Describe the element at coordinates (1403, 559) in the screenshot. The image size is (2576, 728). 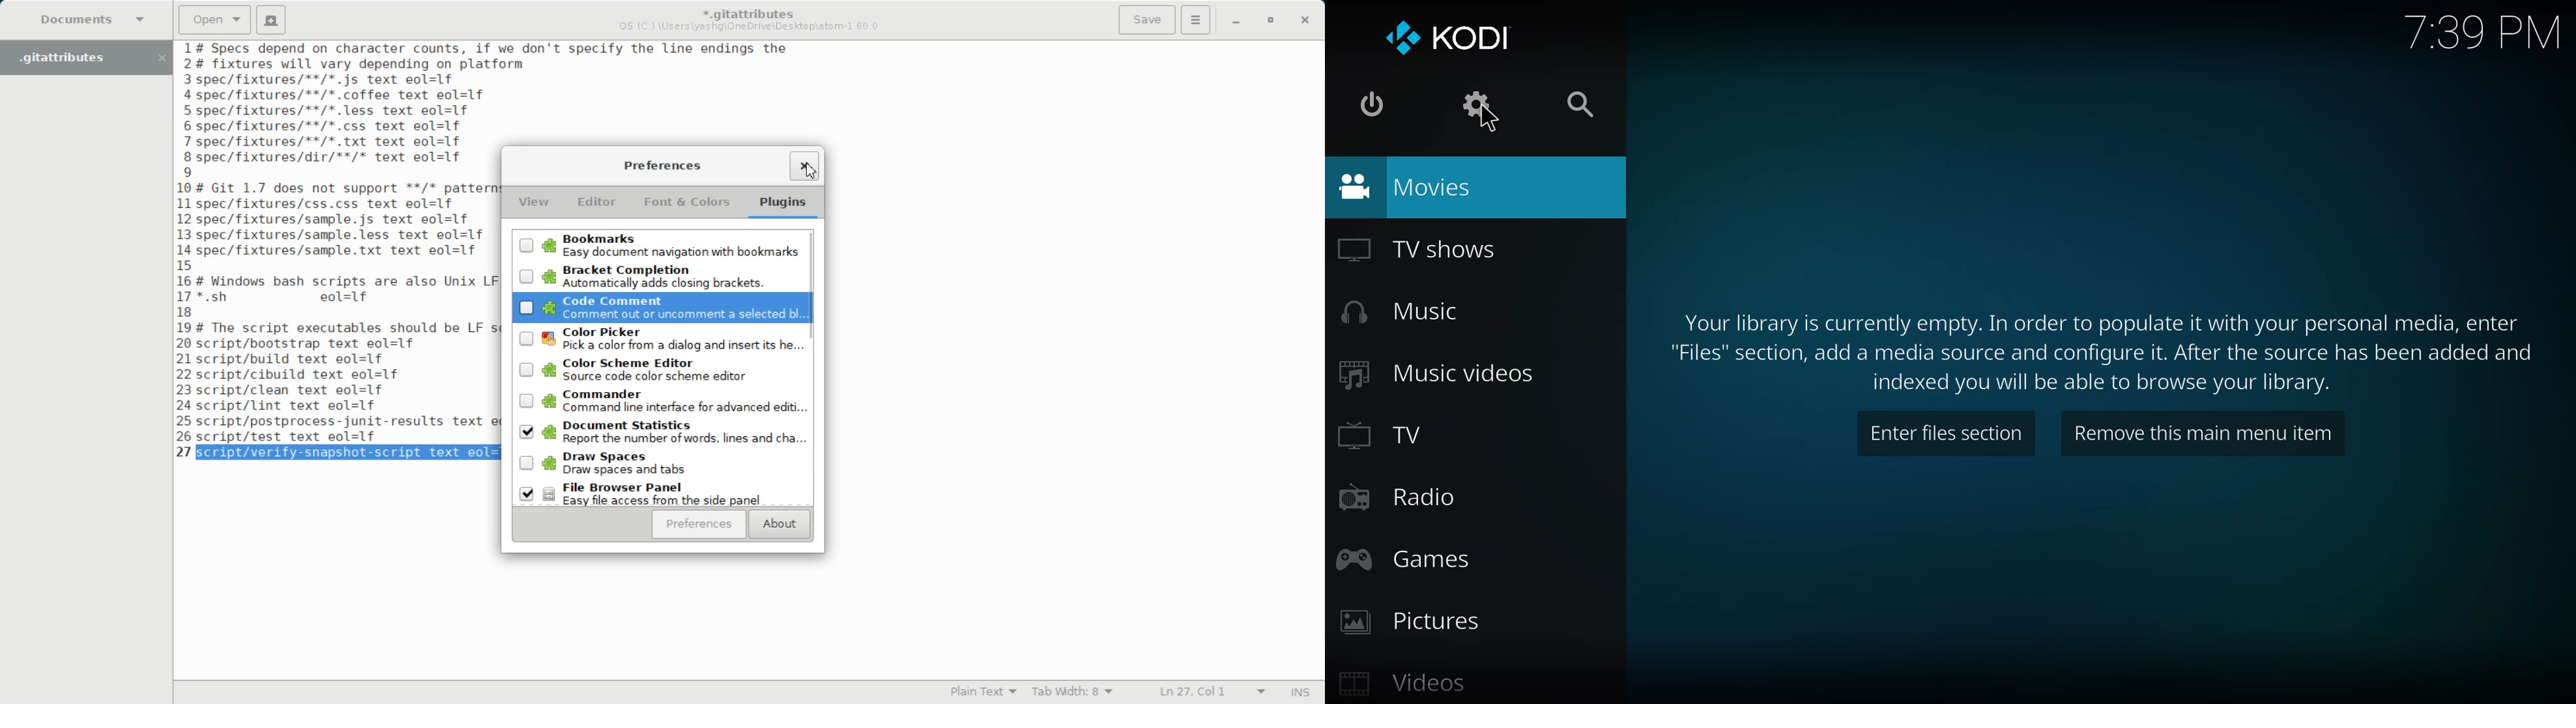
I see `games` at that location.